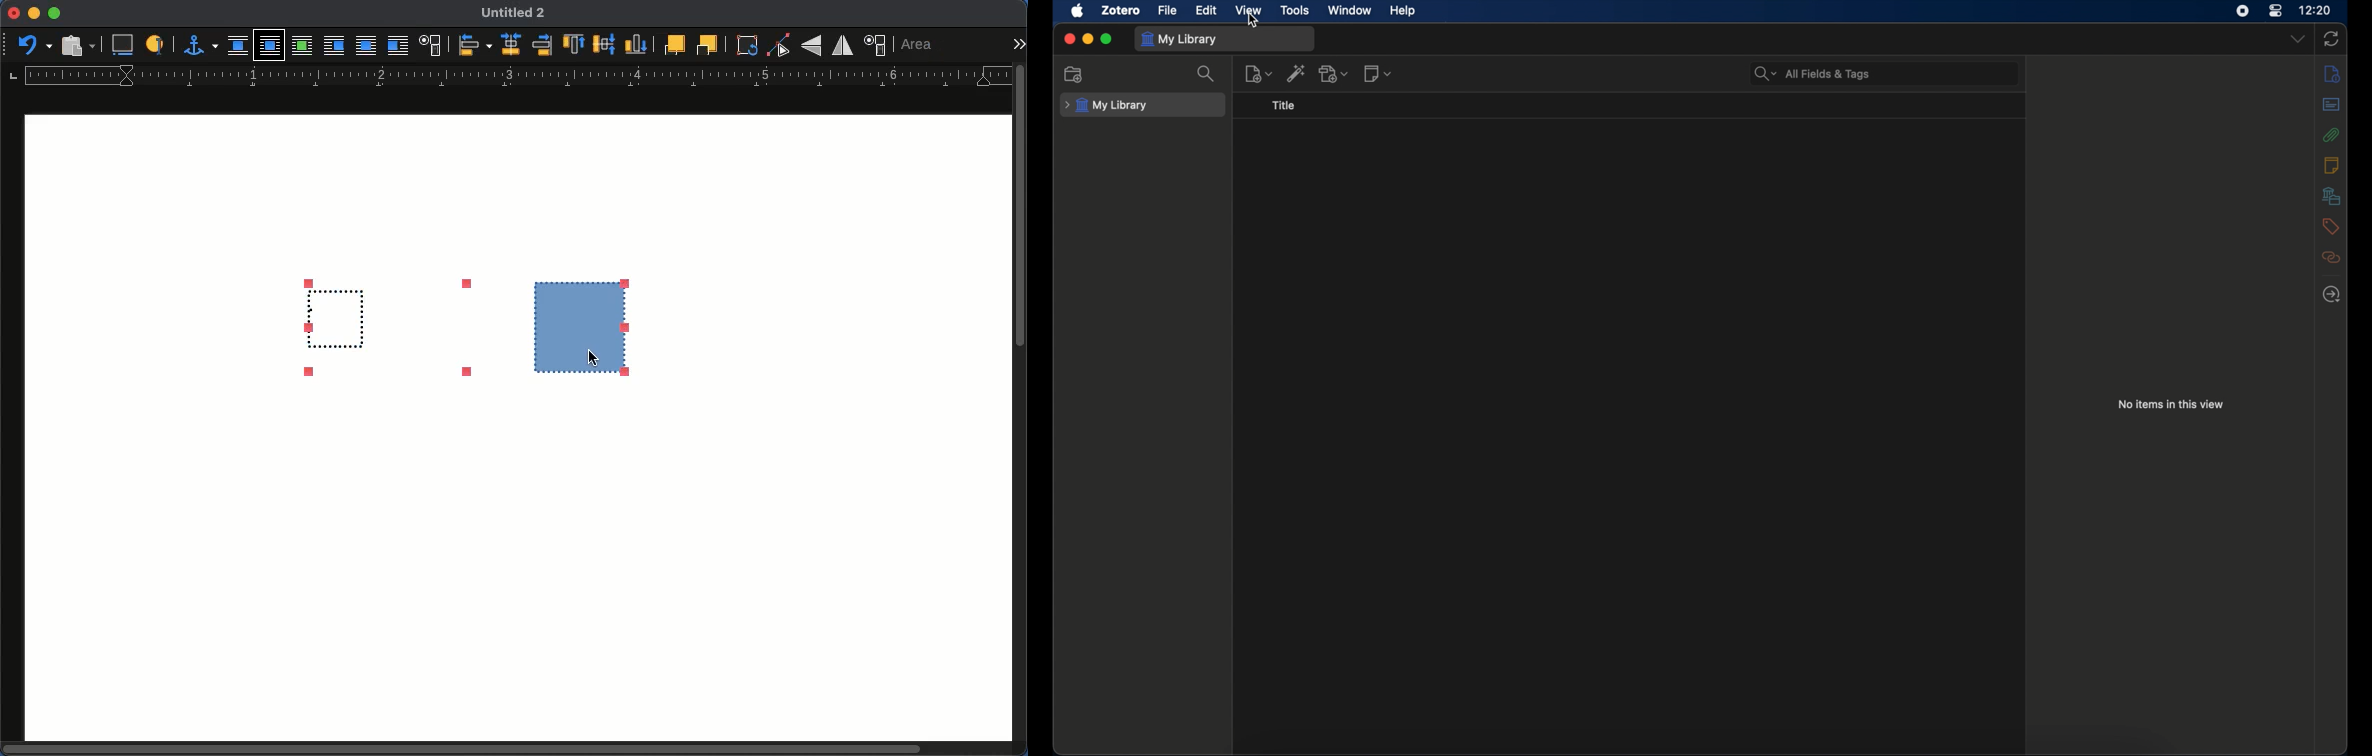 The width and height of the screenshot is (2380, 756). Describe the element at coordinates (430, 45) in the screenshot. I see `text wrap` at that location.